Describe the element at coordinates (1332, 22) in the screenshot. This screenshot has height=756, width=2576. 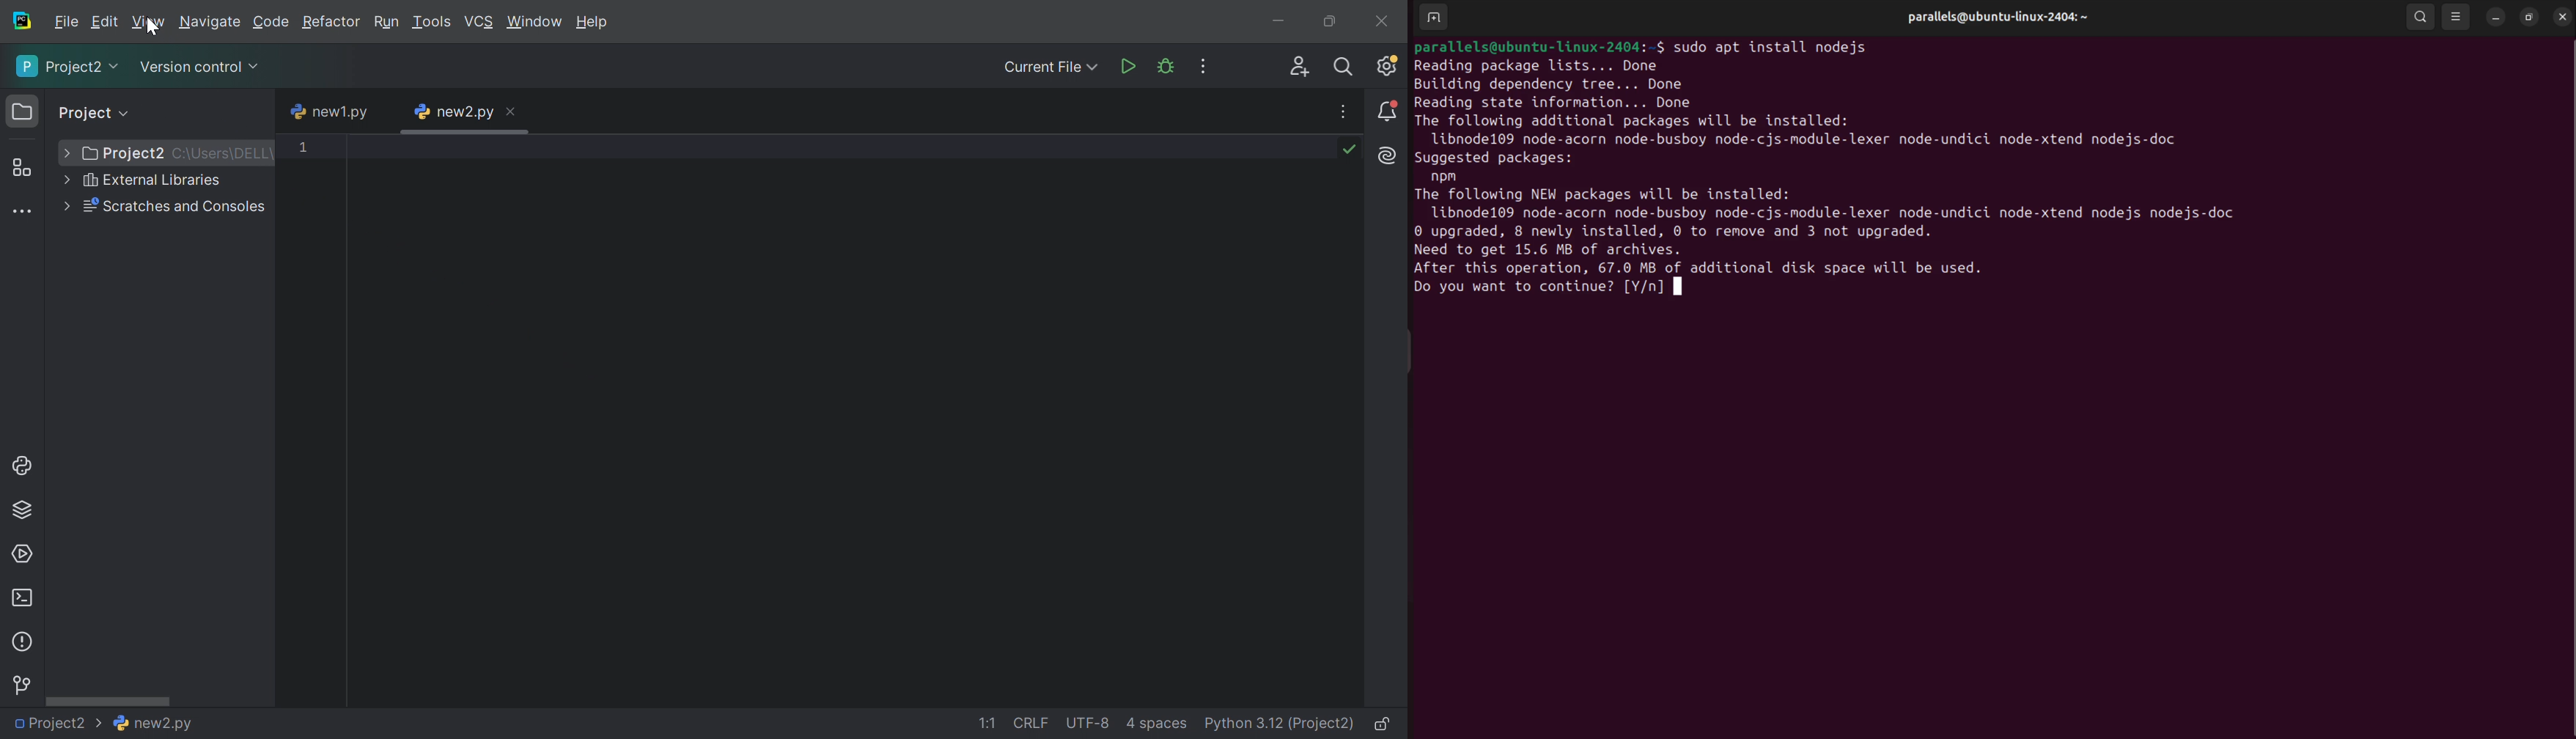
I see `Restore down` at that location.